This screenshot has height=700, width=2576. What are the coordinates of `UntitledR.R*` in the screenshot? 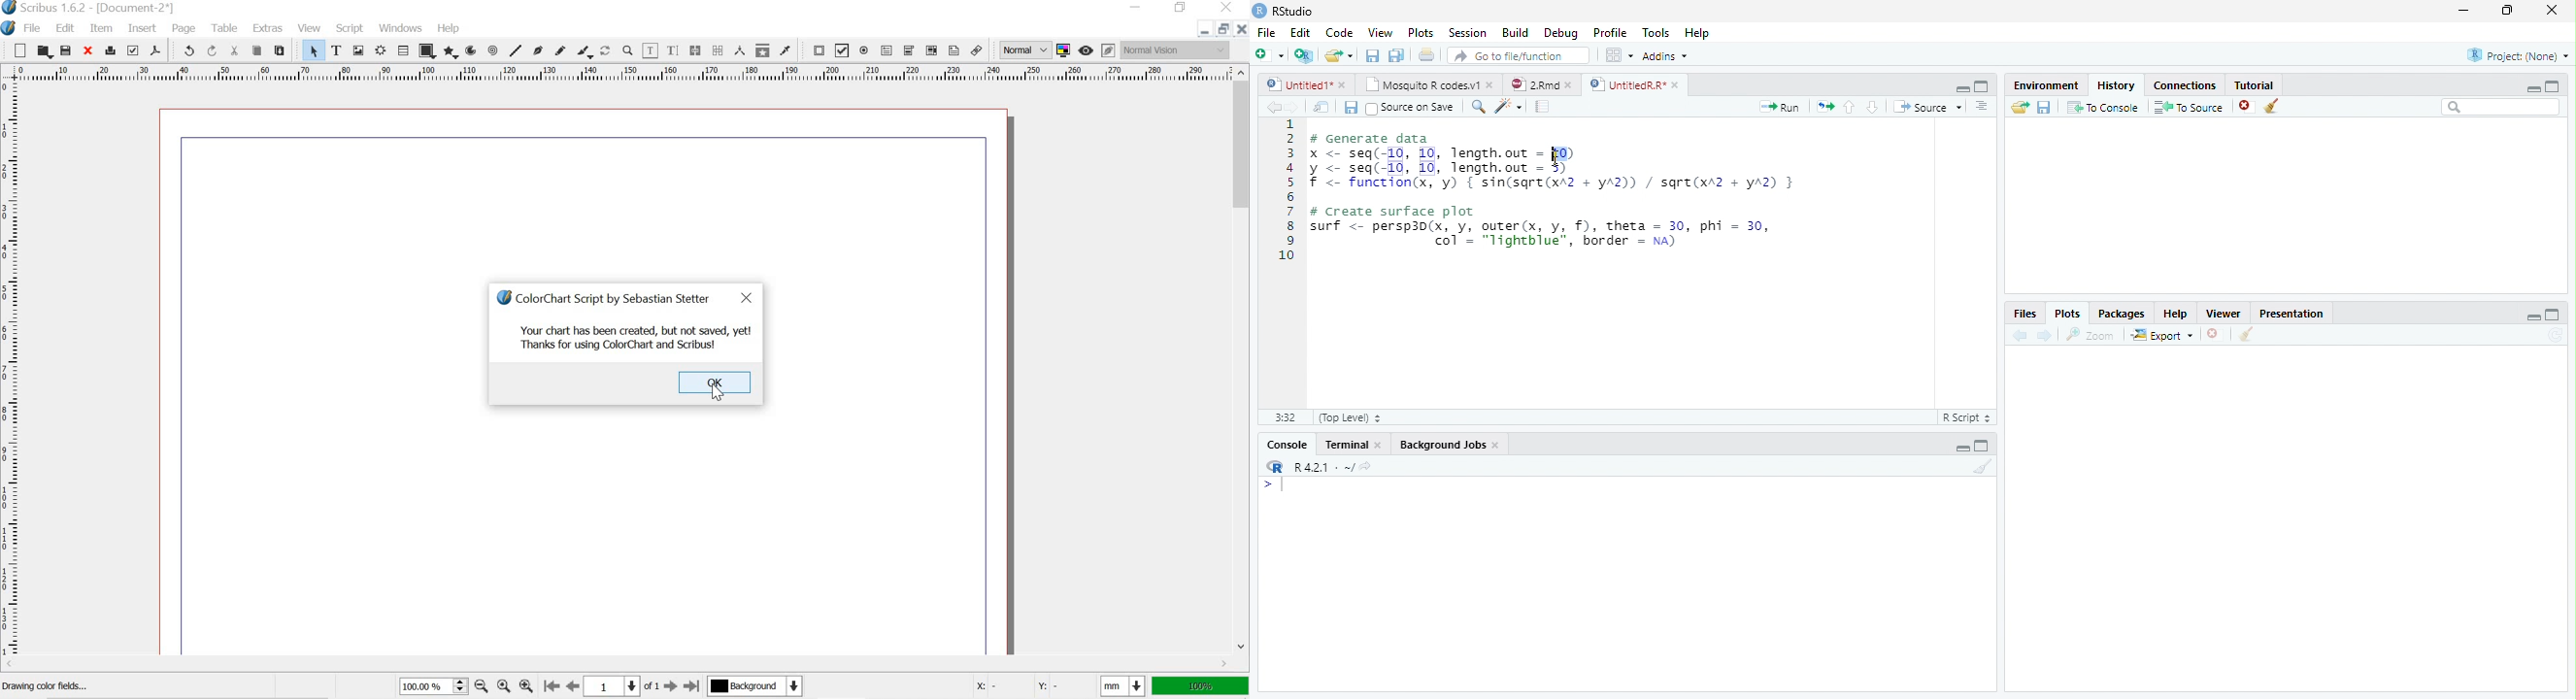 It's located at (1625, 84).